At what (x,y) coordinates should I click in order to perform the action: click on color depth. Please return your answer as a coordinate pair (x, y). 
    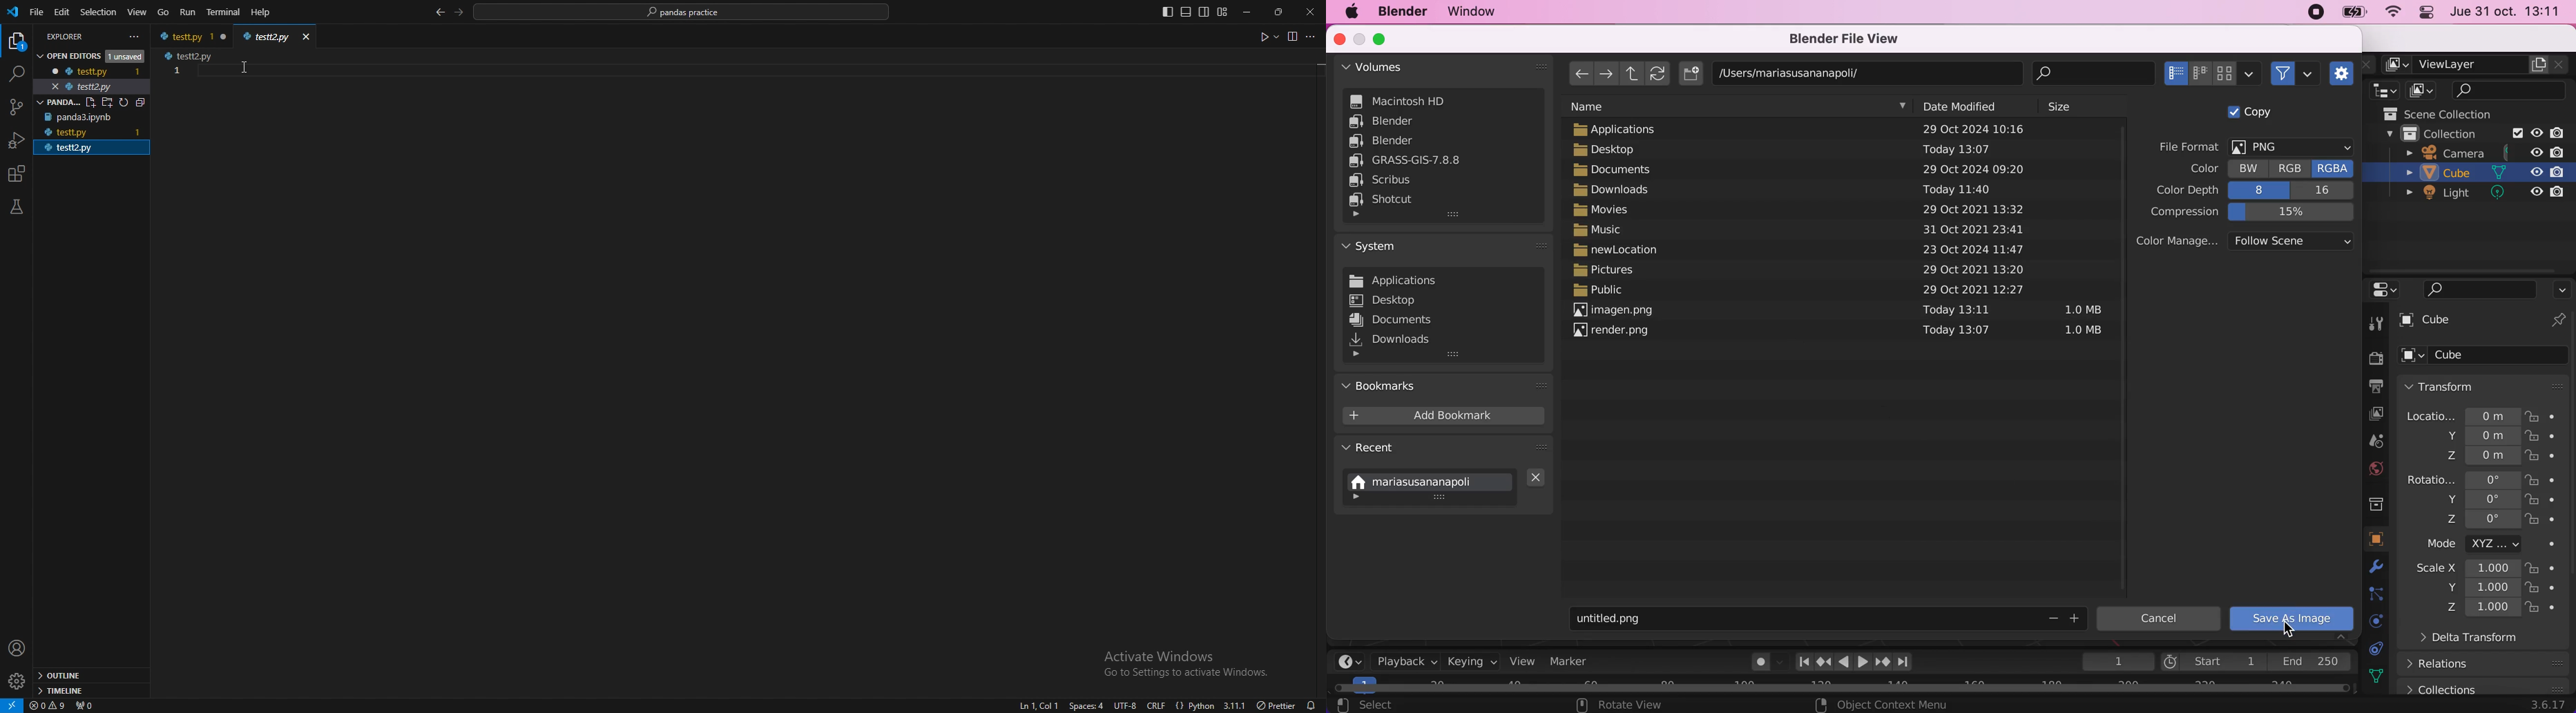
    Looking at the image, I should click on (2243, 189).